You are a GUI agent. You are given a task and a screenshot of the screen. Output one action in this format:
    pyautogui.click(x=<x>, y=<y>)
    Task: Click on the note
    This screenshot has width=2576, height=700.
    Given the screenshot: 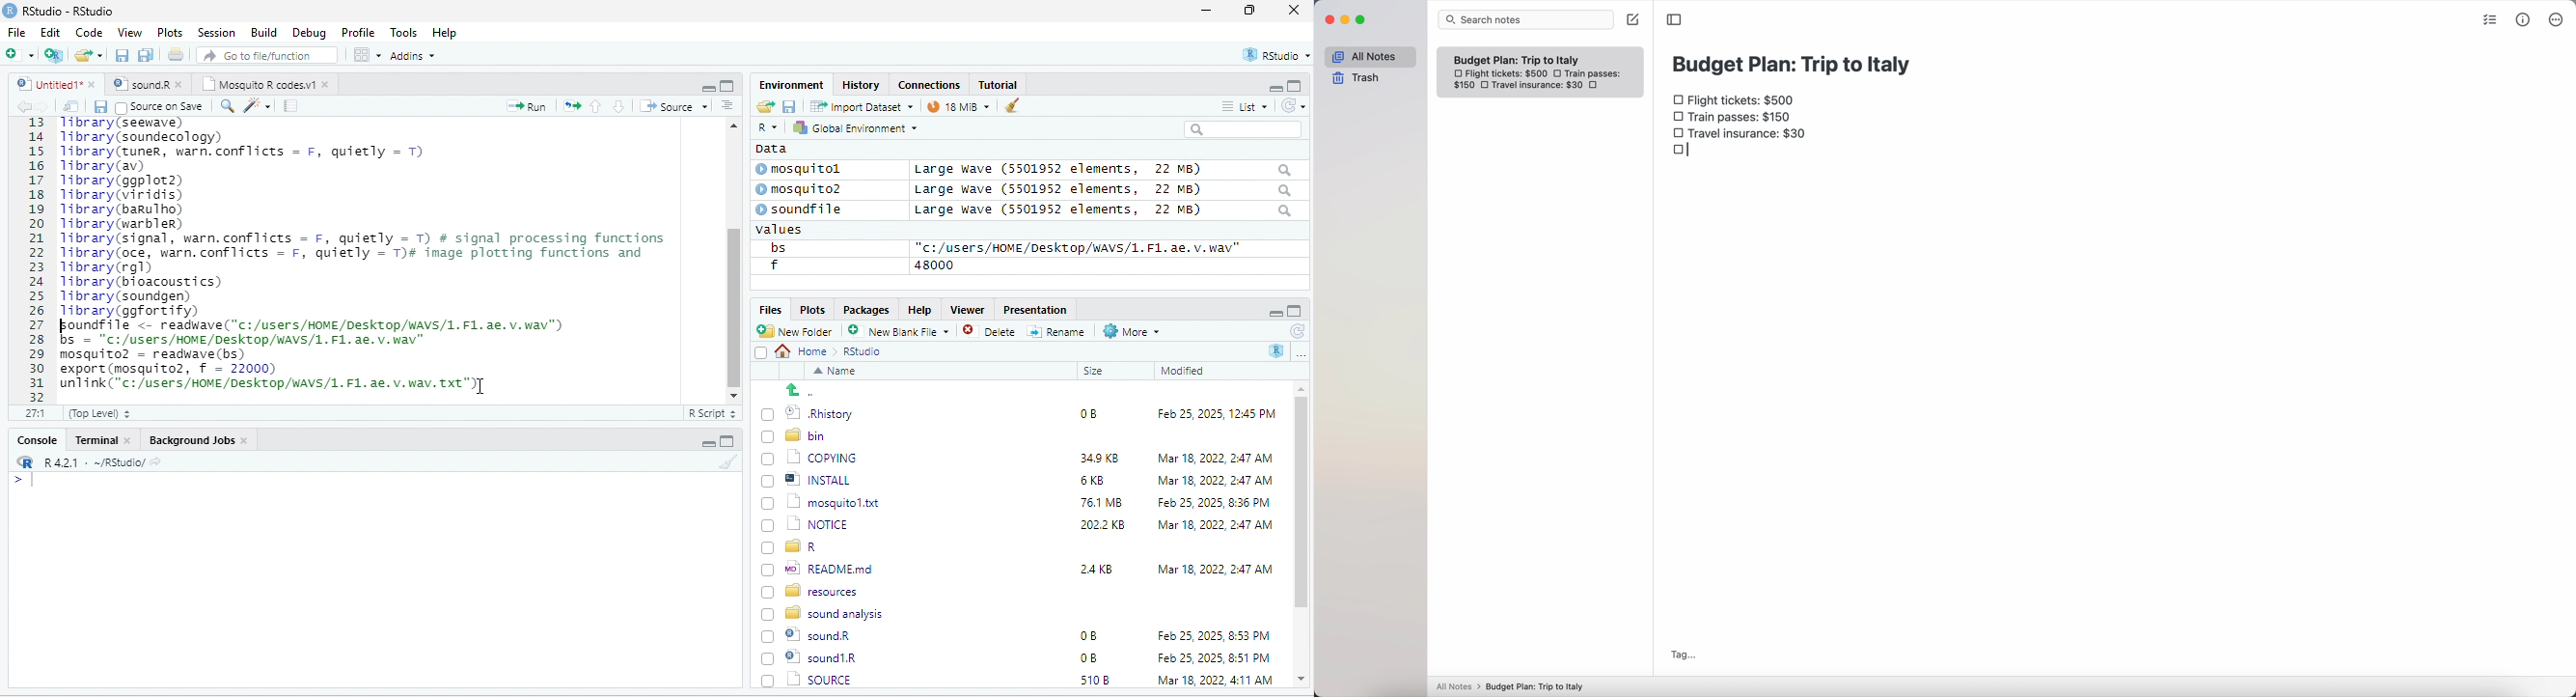 What is the action you would take?
    pyautogui.click(x=291, y=105)
    